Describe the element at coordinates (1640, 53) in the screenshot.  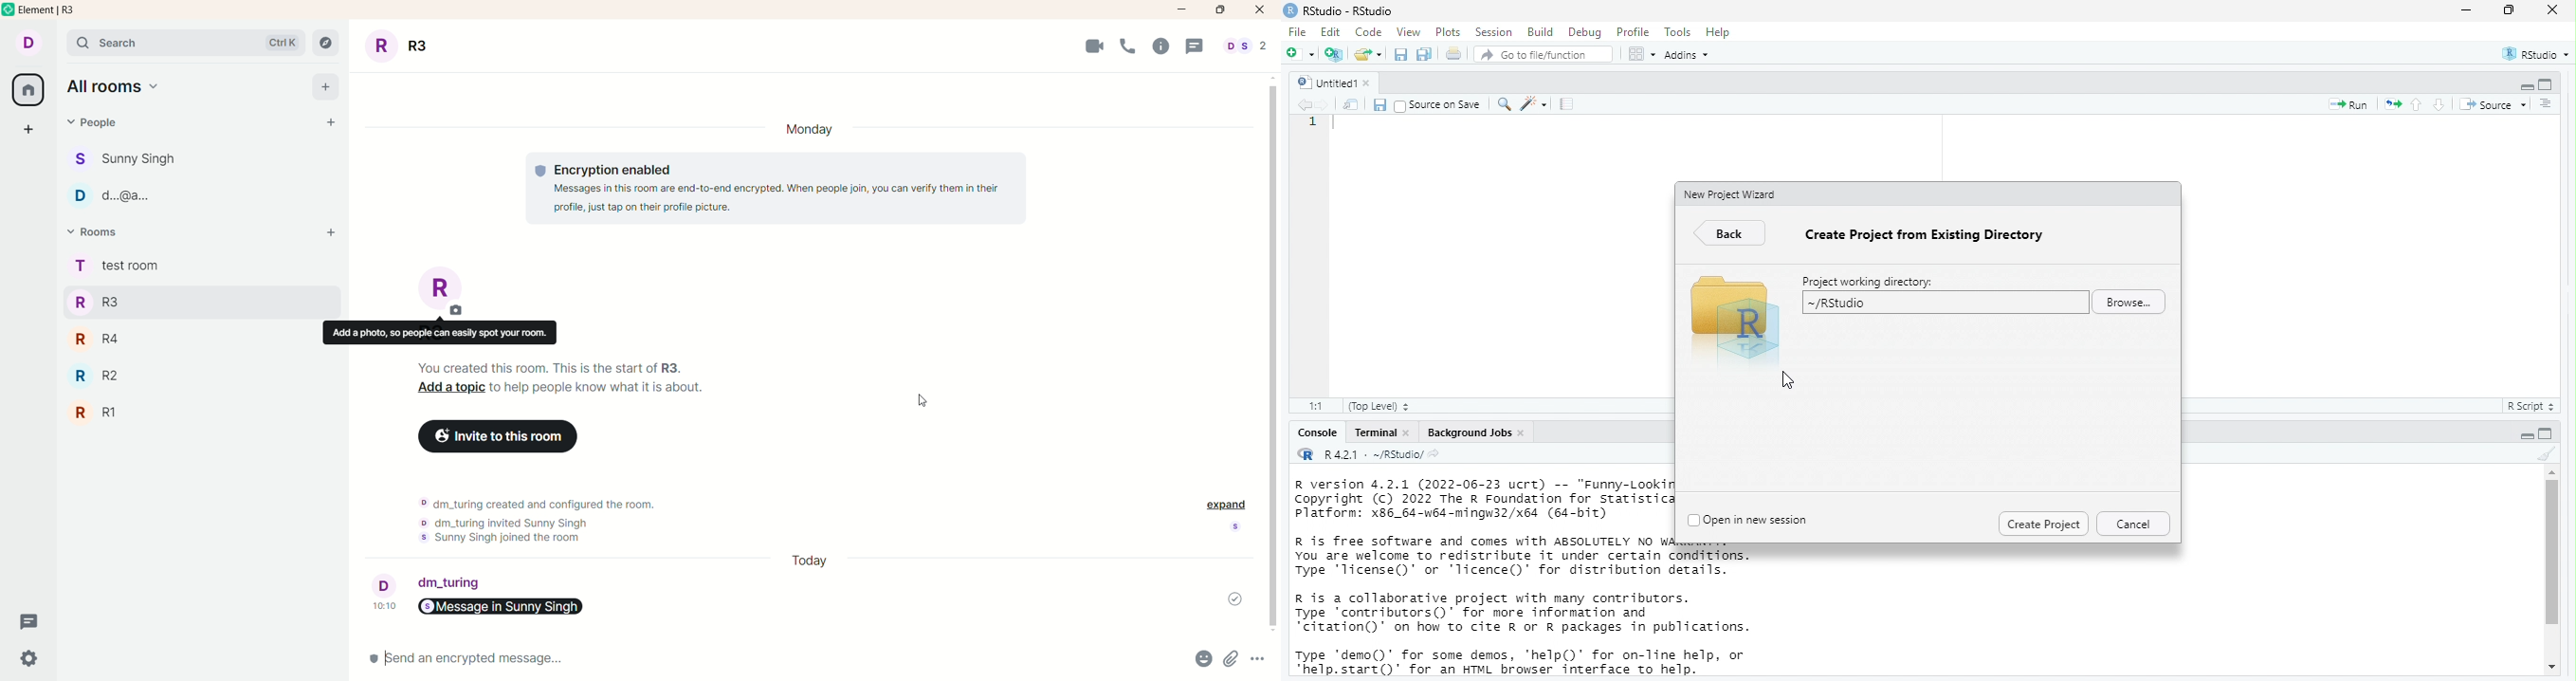
I see `workspace panes` at that location.